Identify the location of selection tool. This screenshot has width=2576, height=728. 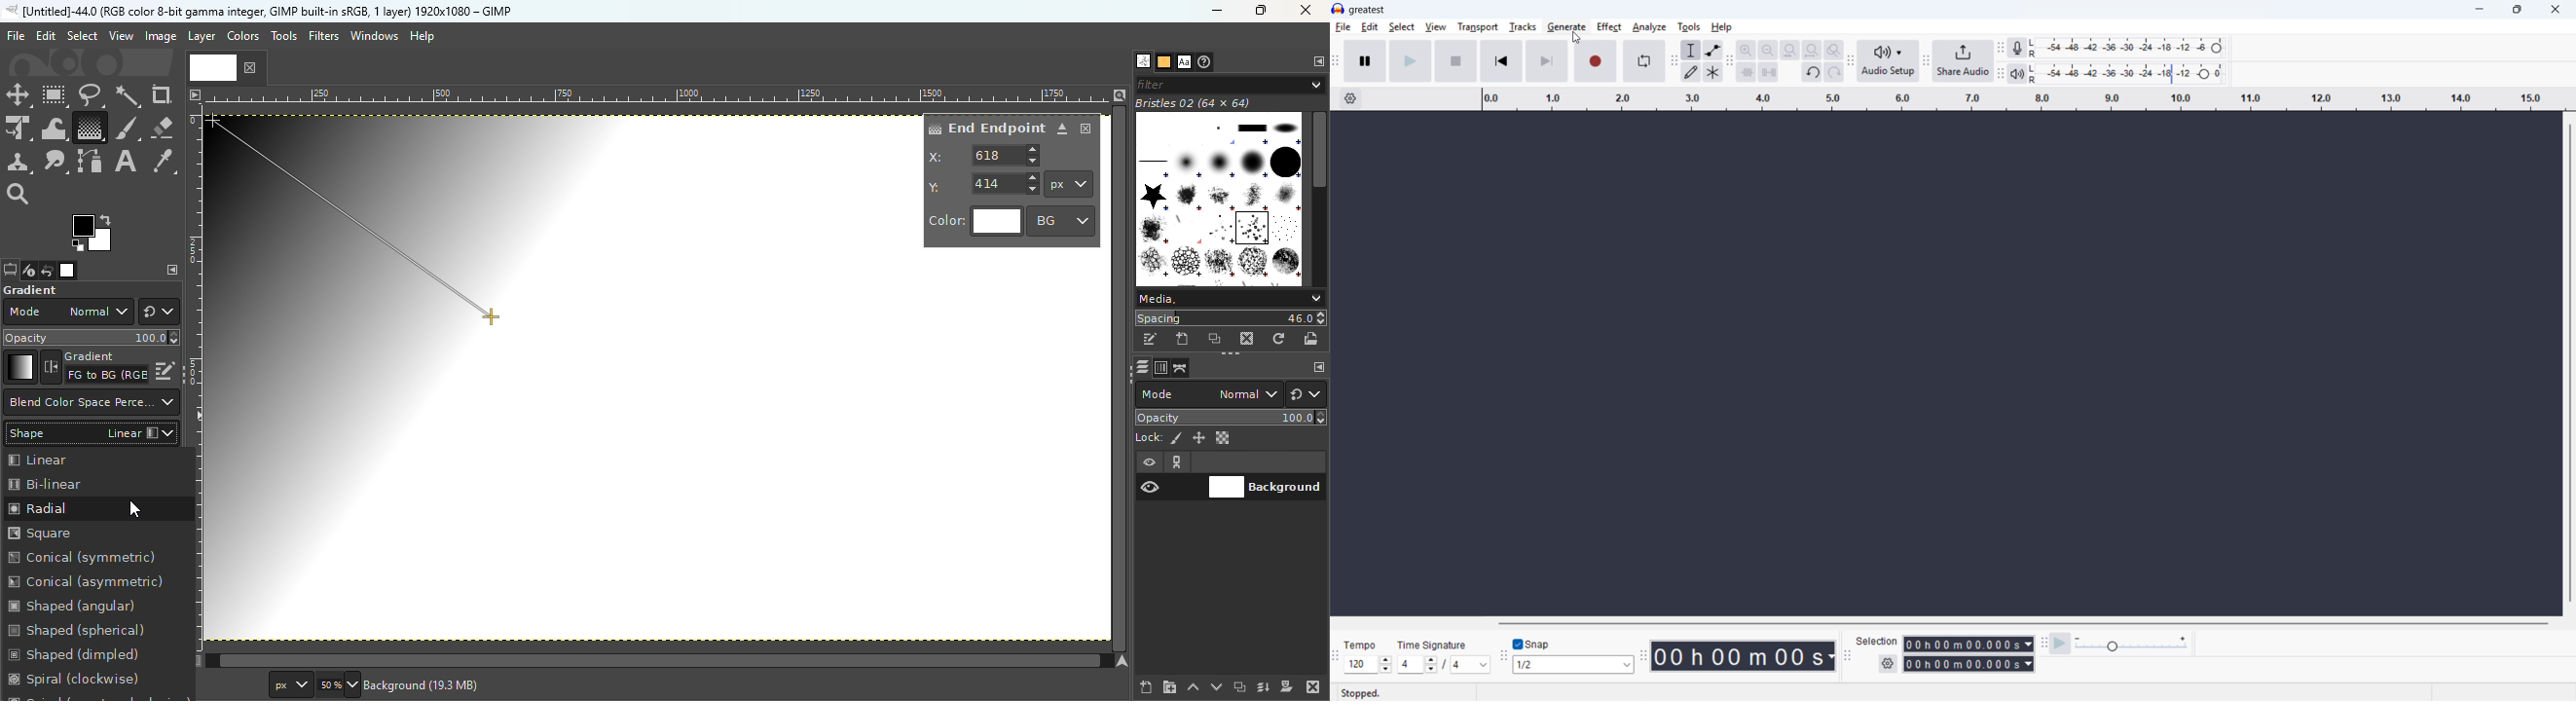
(1691, 50).